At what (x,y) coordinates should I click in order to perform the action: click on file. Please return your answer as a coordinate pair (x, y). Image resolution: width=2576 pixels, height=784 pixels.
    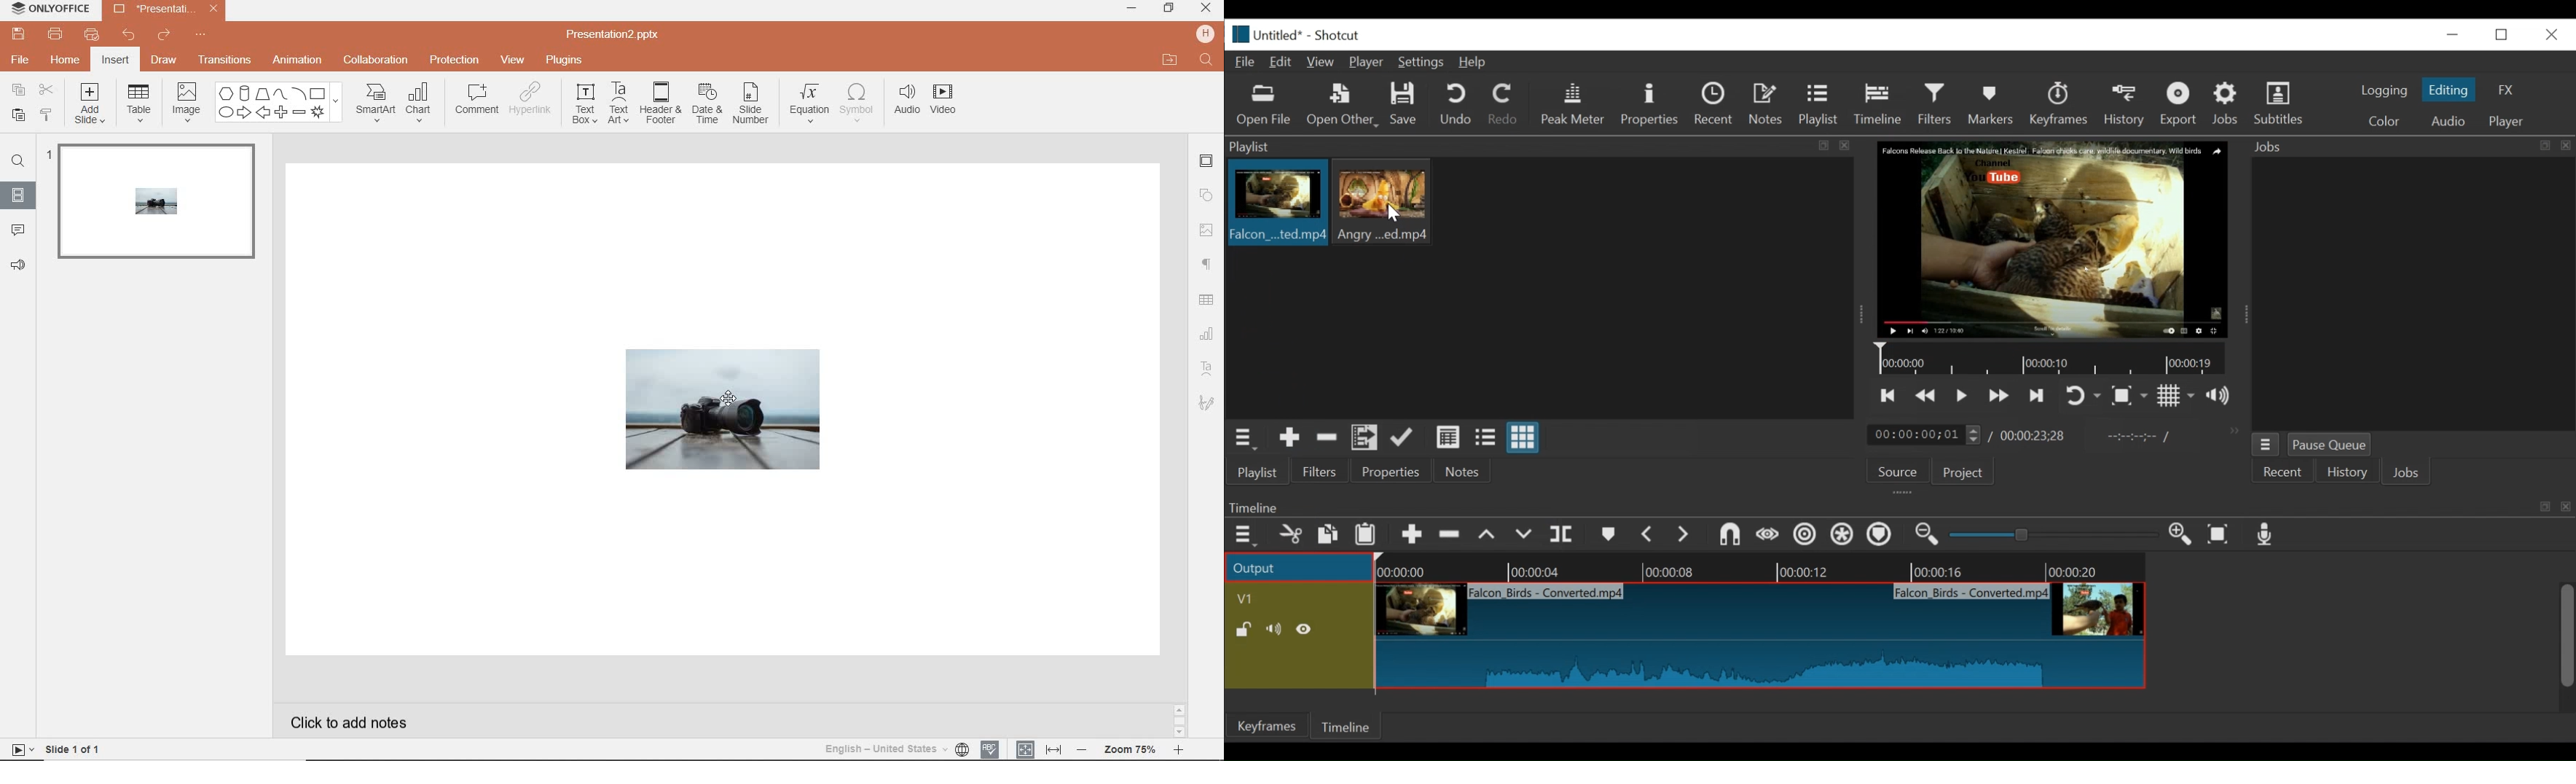
    Looking at the image, I should click on (21, 61).